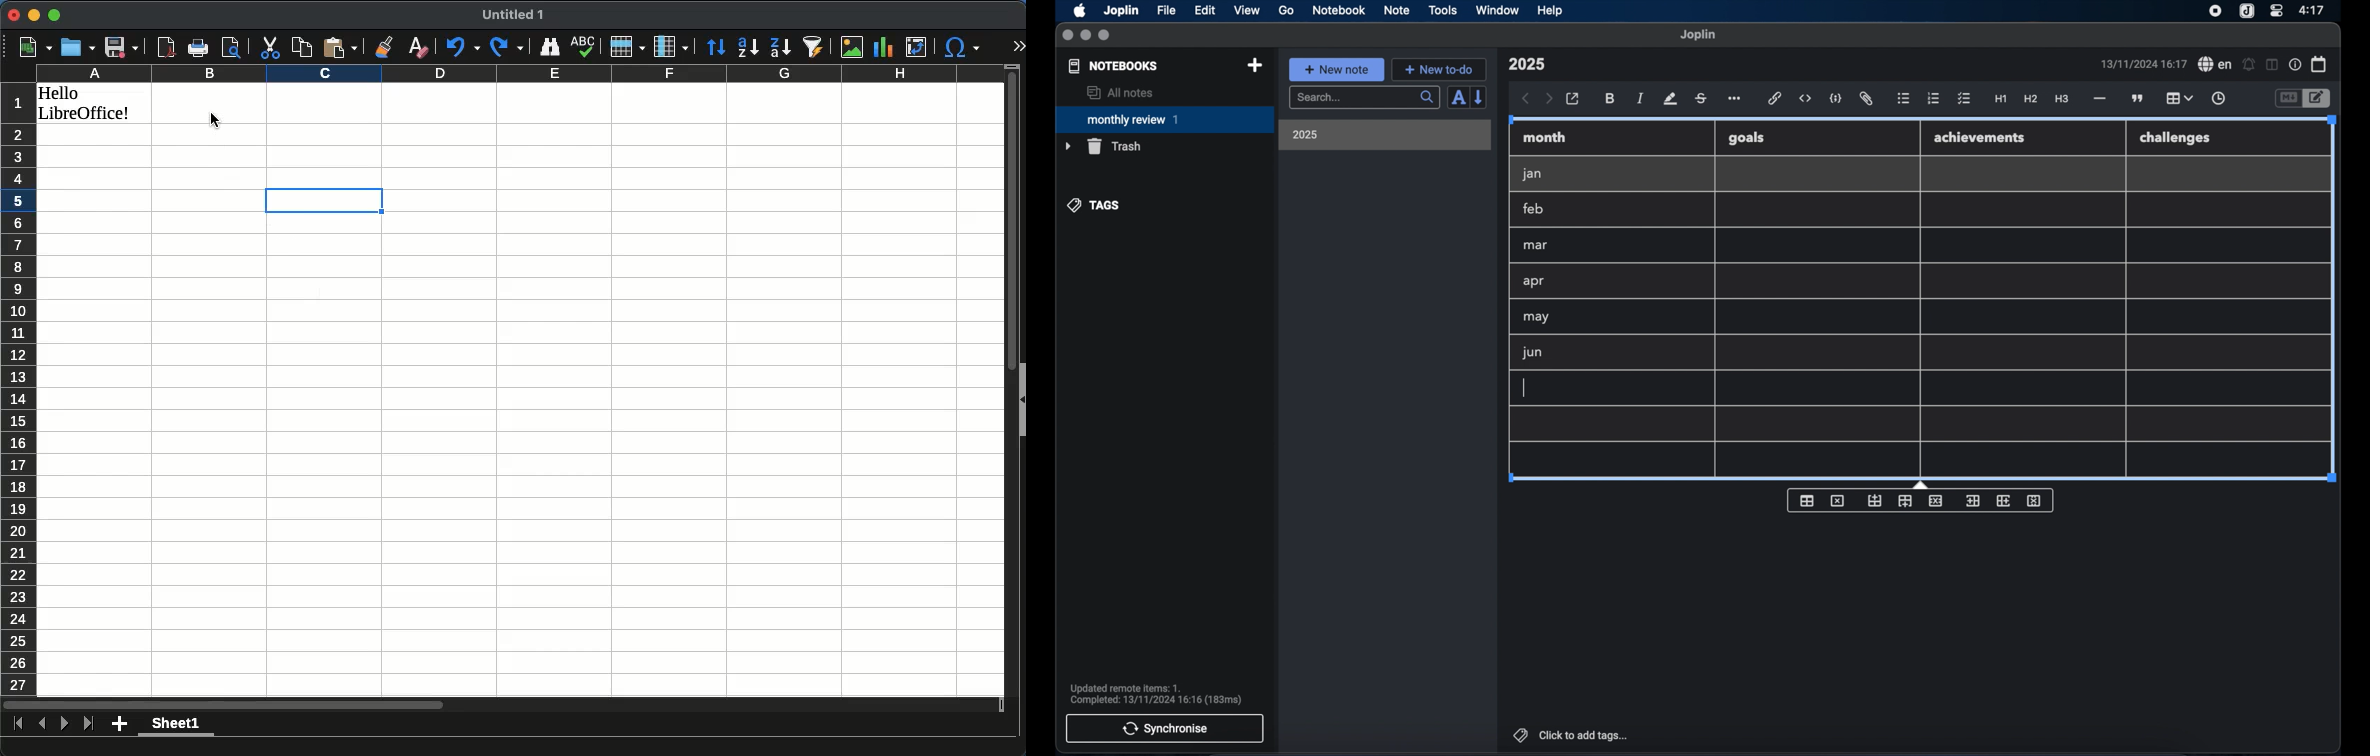  I want to click on insert table, so click(1806, 500).